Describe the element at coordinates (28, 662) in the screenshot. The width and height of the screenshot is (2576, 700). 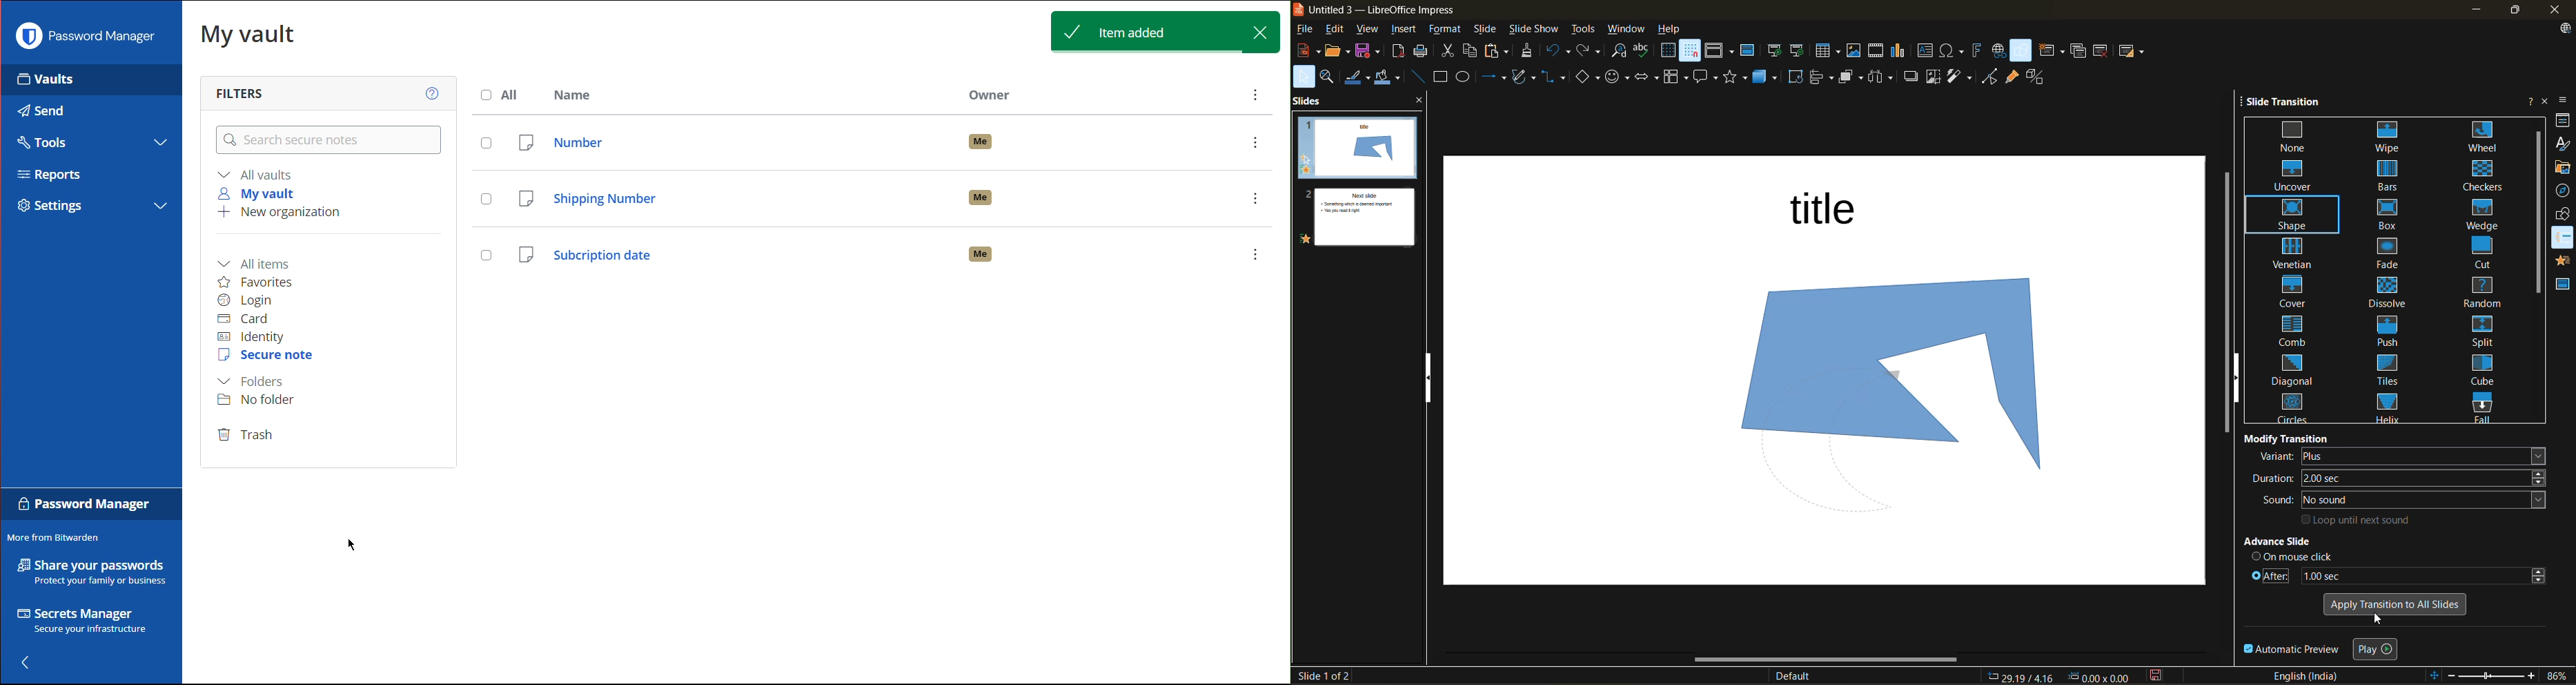
I see `back` at that location.